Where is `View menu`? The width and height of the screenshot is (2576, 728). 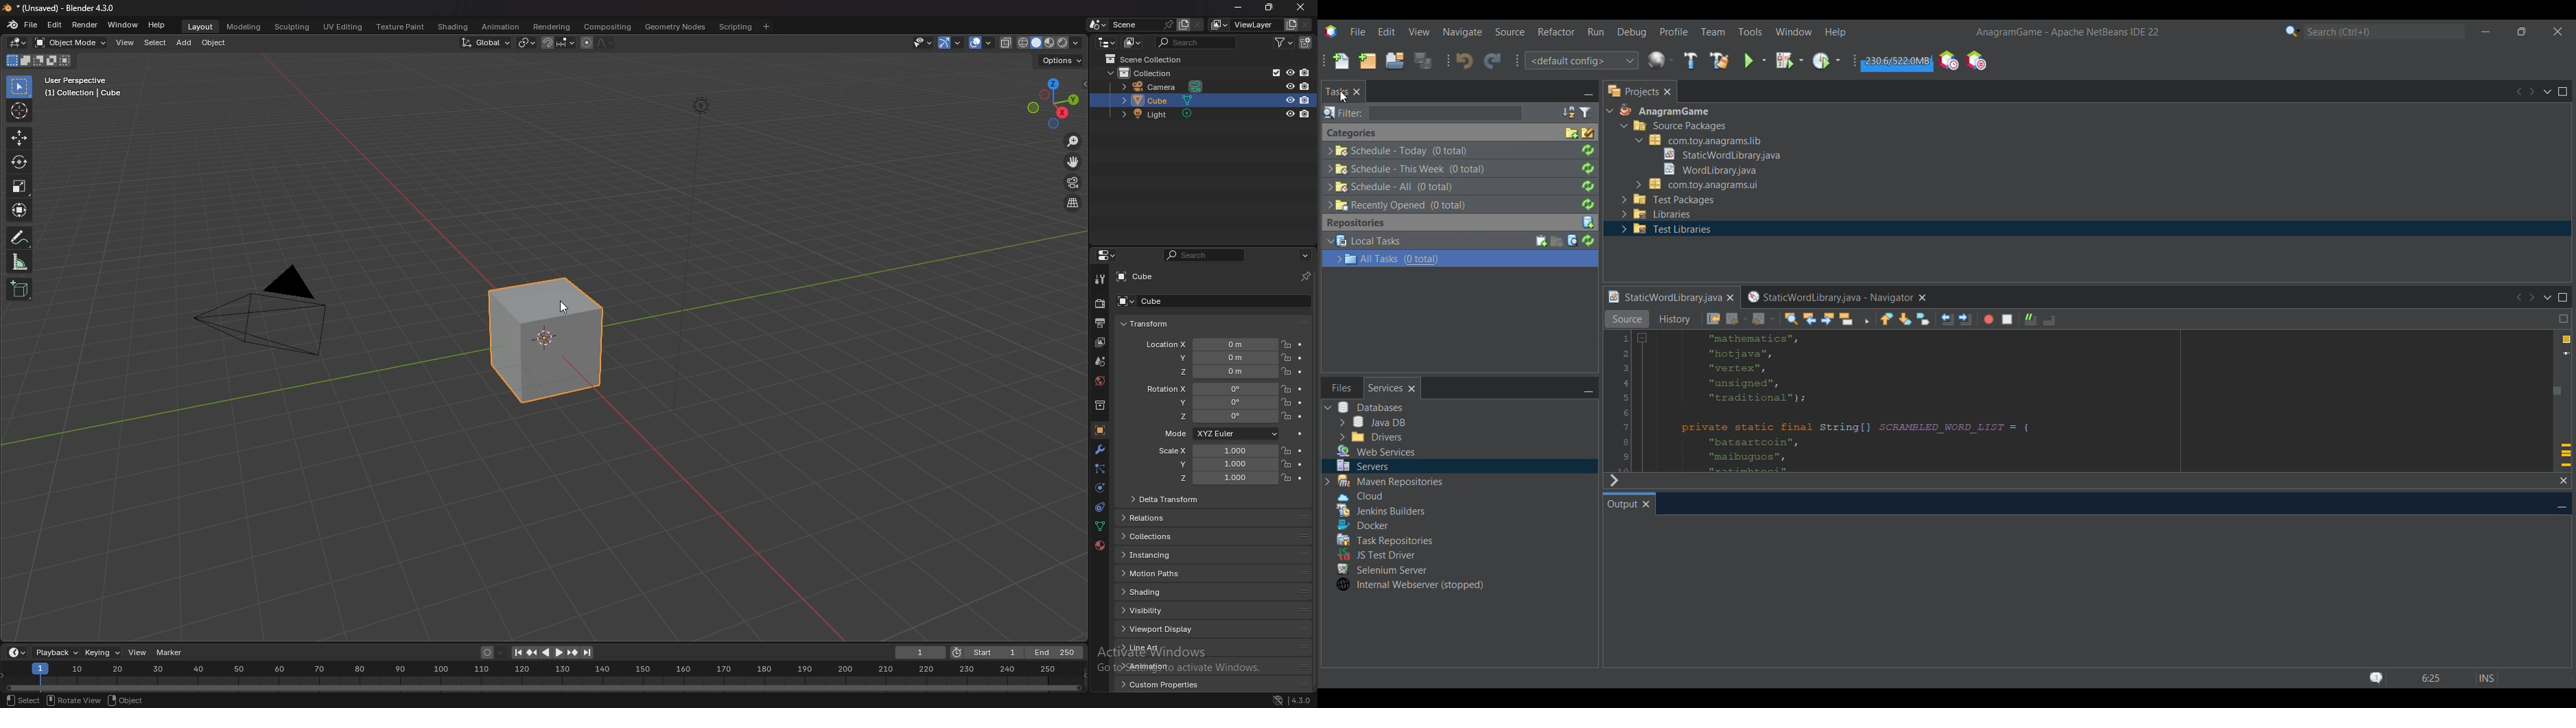
View menu is located at coordinates (1419, 31).